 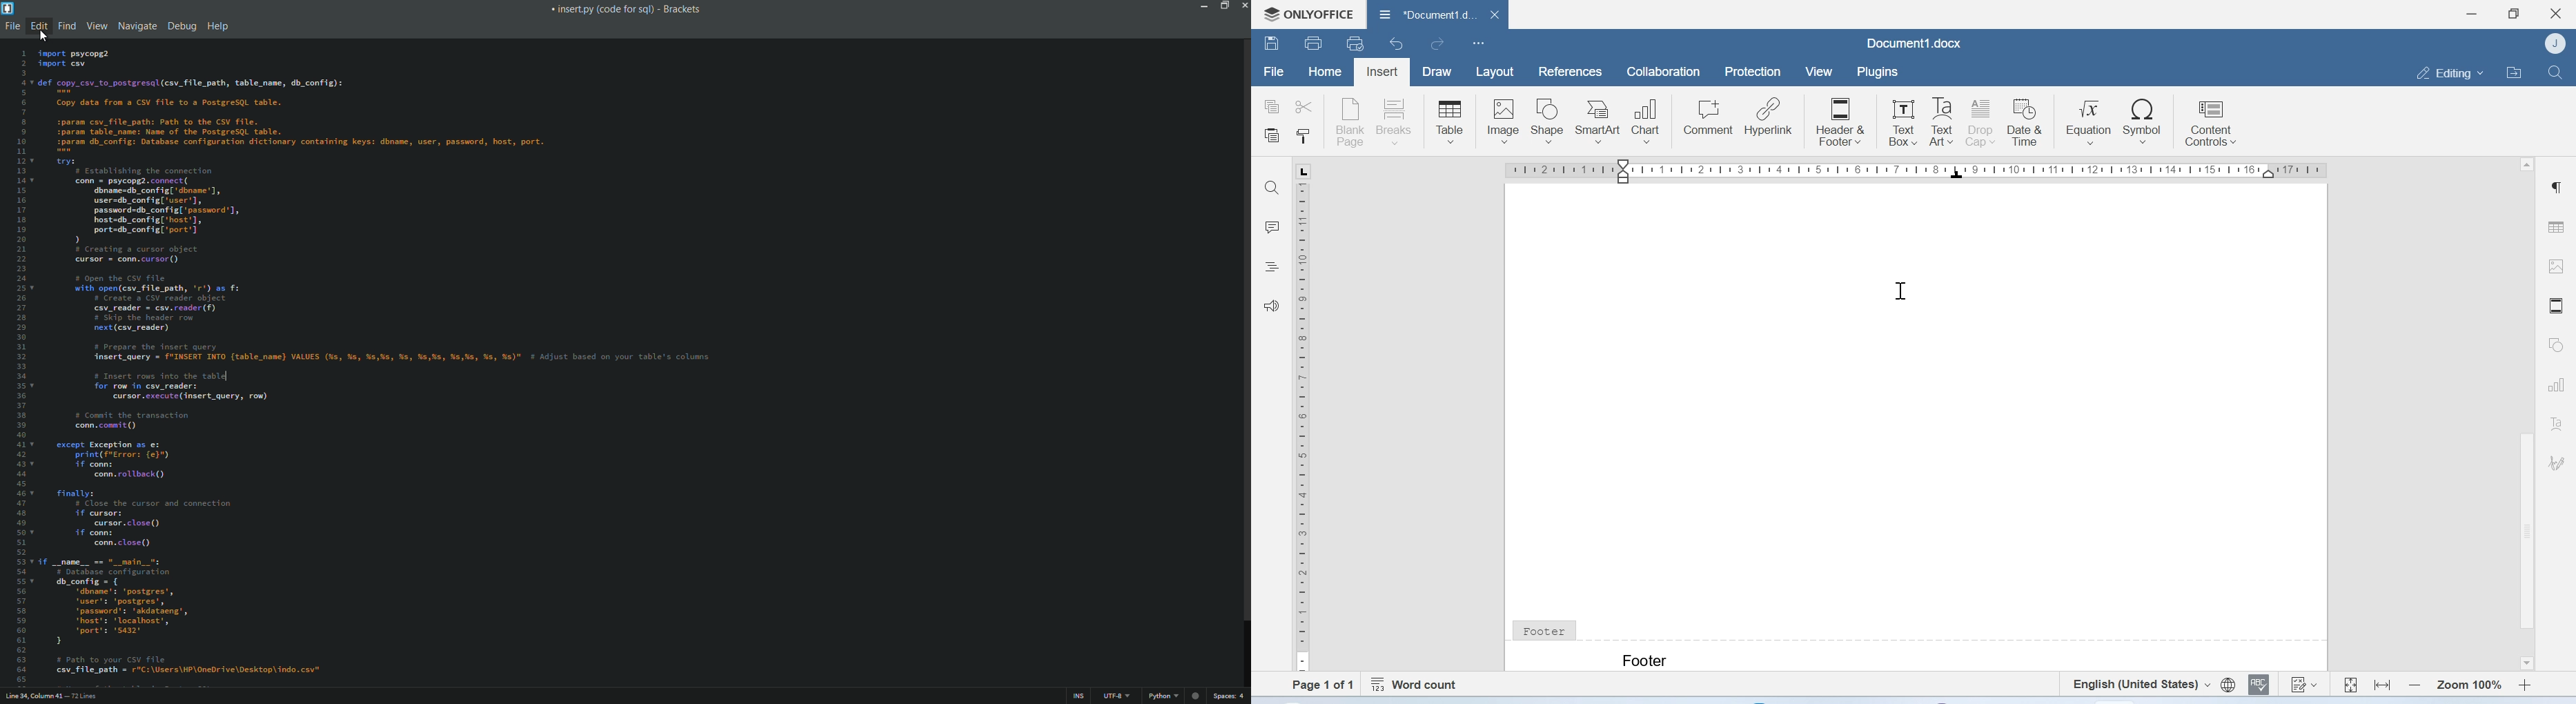 What do you see at coordinates (1272, 305) in the screenshot?
I see `Feedback and support` at bounding box center [1272, 305].